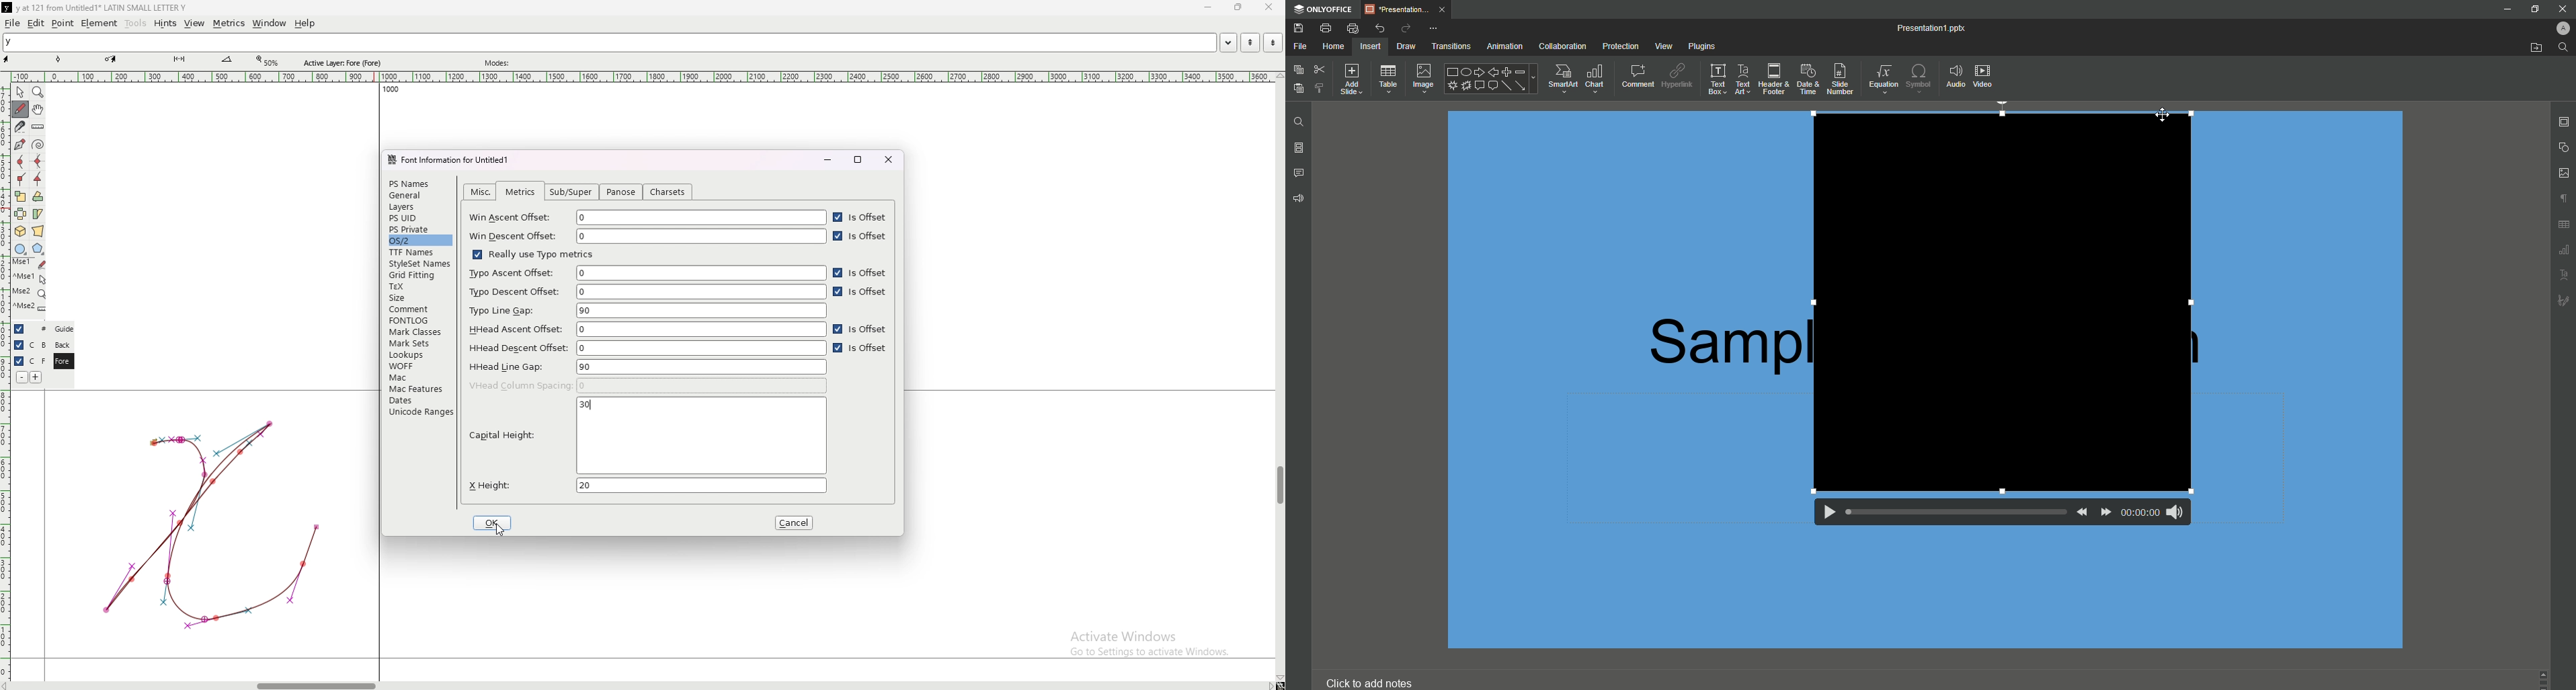 This screenshot has height=700, width=2576. What do you see at coordinates (1334, 47) in the screenshot?
I see `Home` at bounding box center [1334, 47].